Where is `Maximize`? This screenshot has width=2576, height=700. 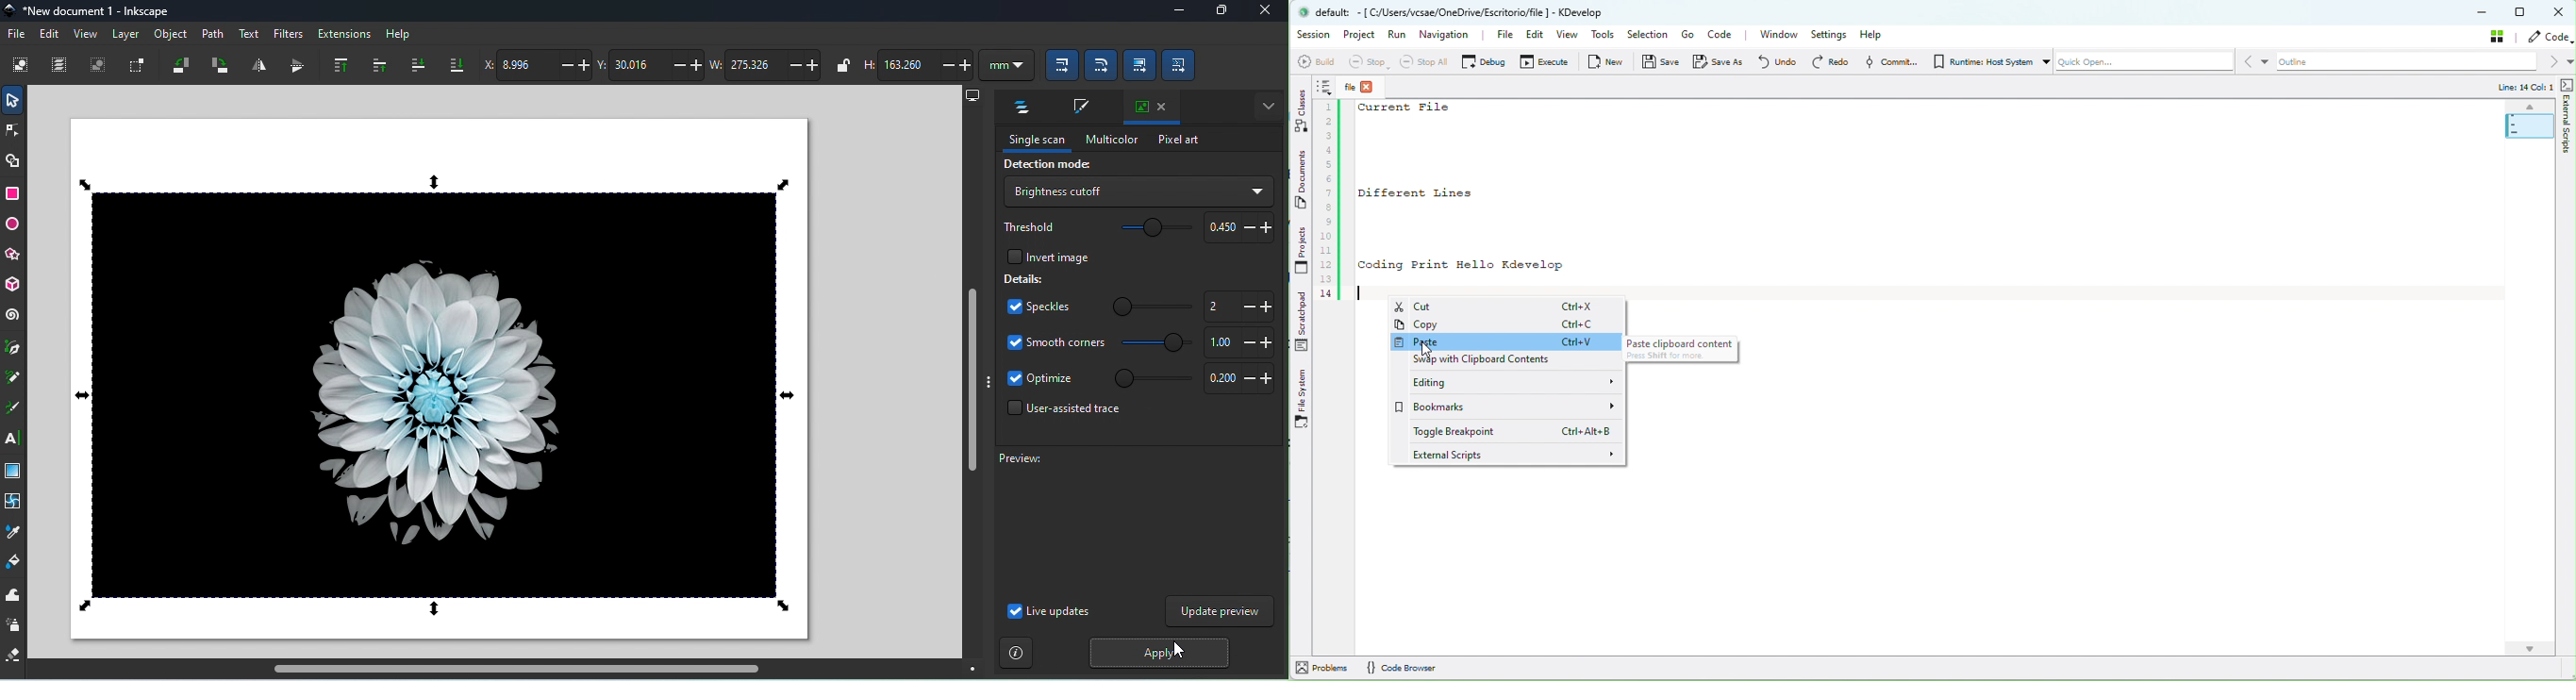 Maximize is located at coordinates (1218, 12).